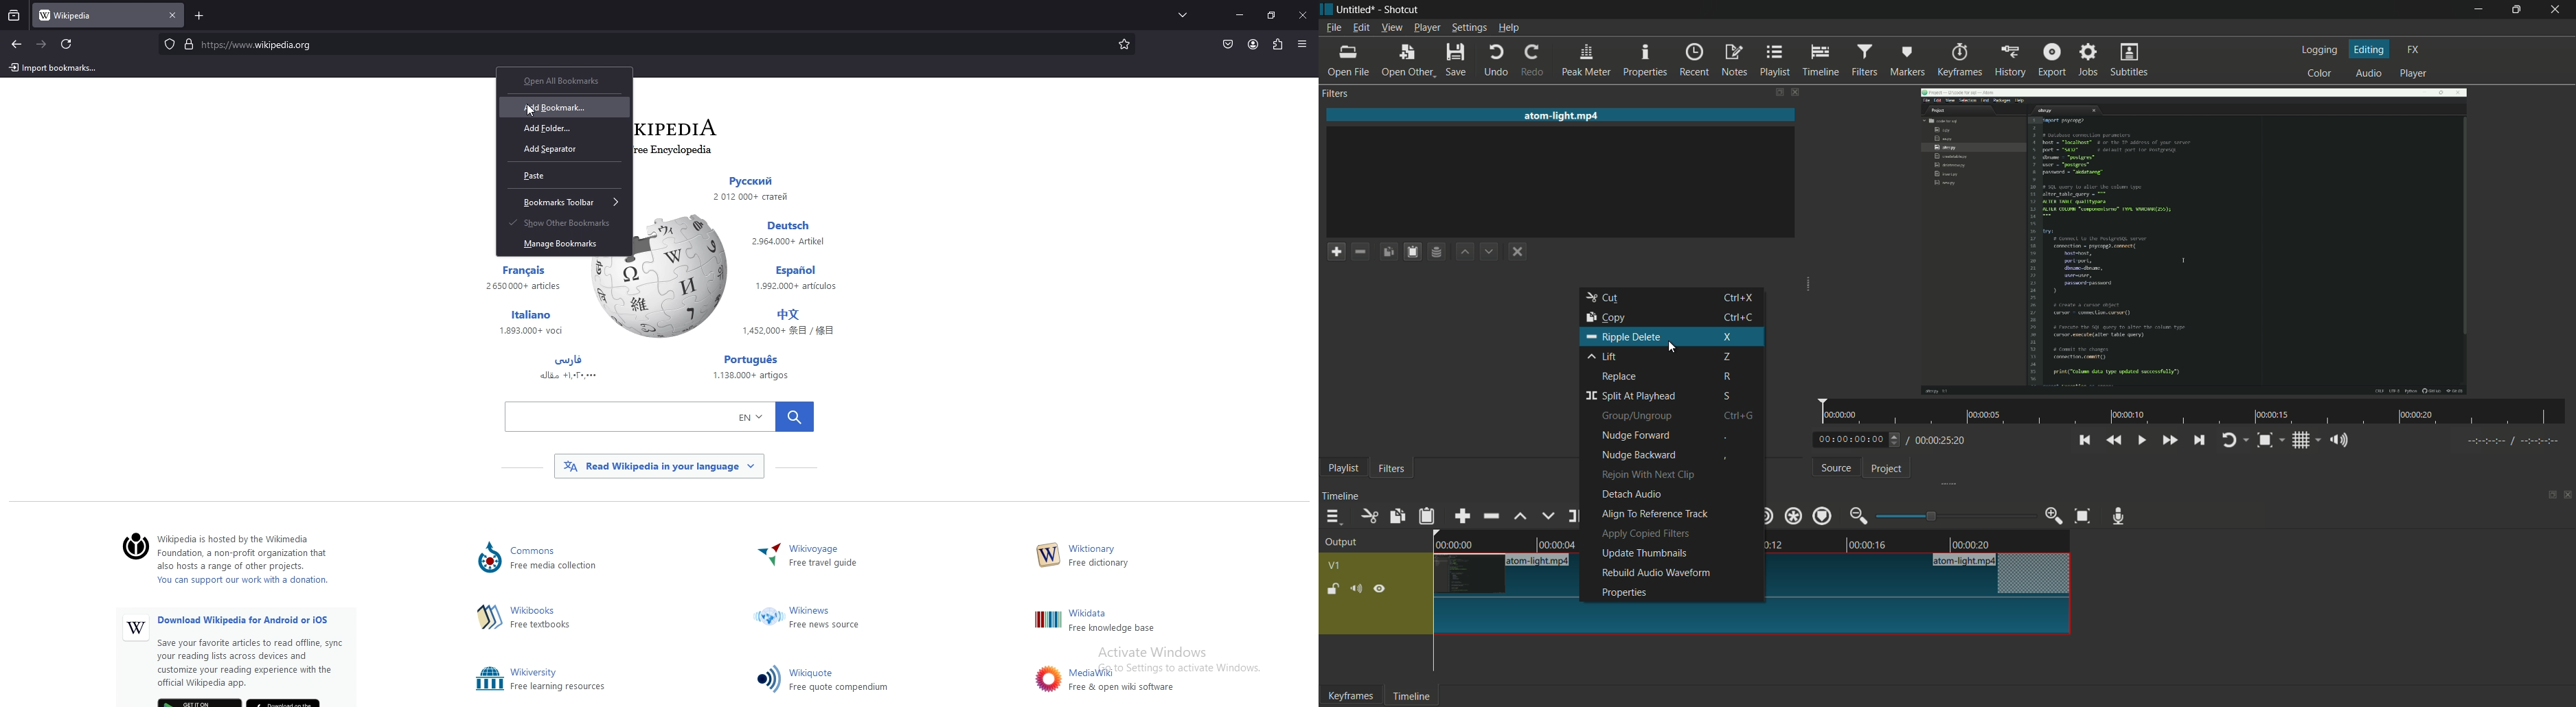  Describe the element at coordinates (564, 80) in the screenshot. I see `open all bookmarks` at that location.